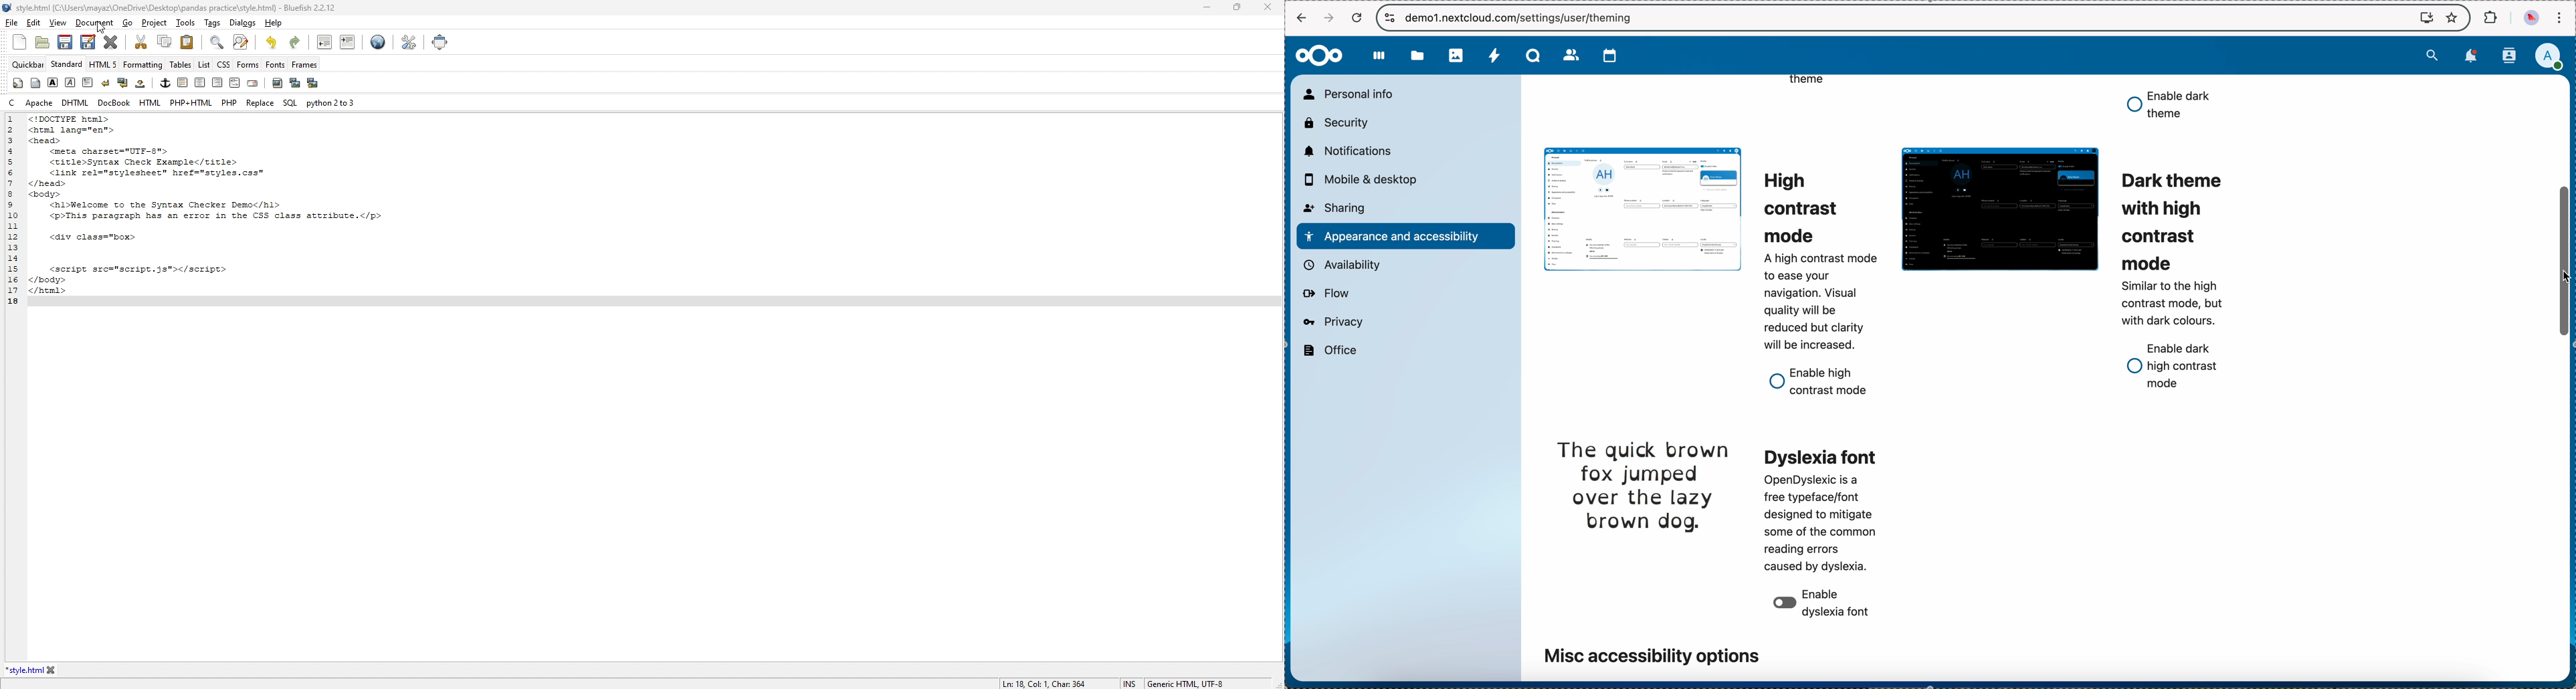 The height and width of the screenshot is (700, 2576). What do you see at coordinates (1337, 208) in the screenshot?
I see `sharing` at bounding box center [1337, 208].